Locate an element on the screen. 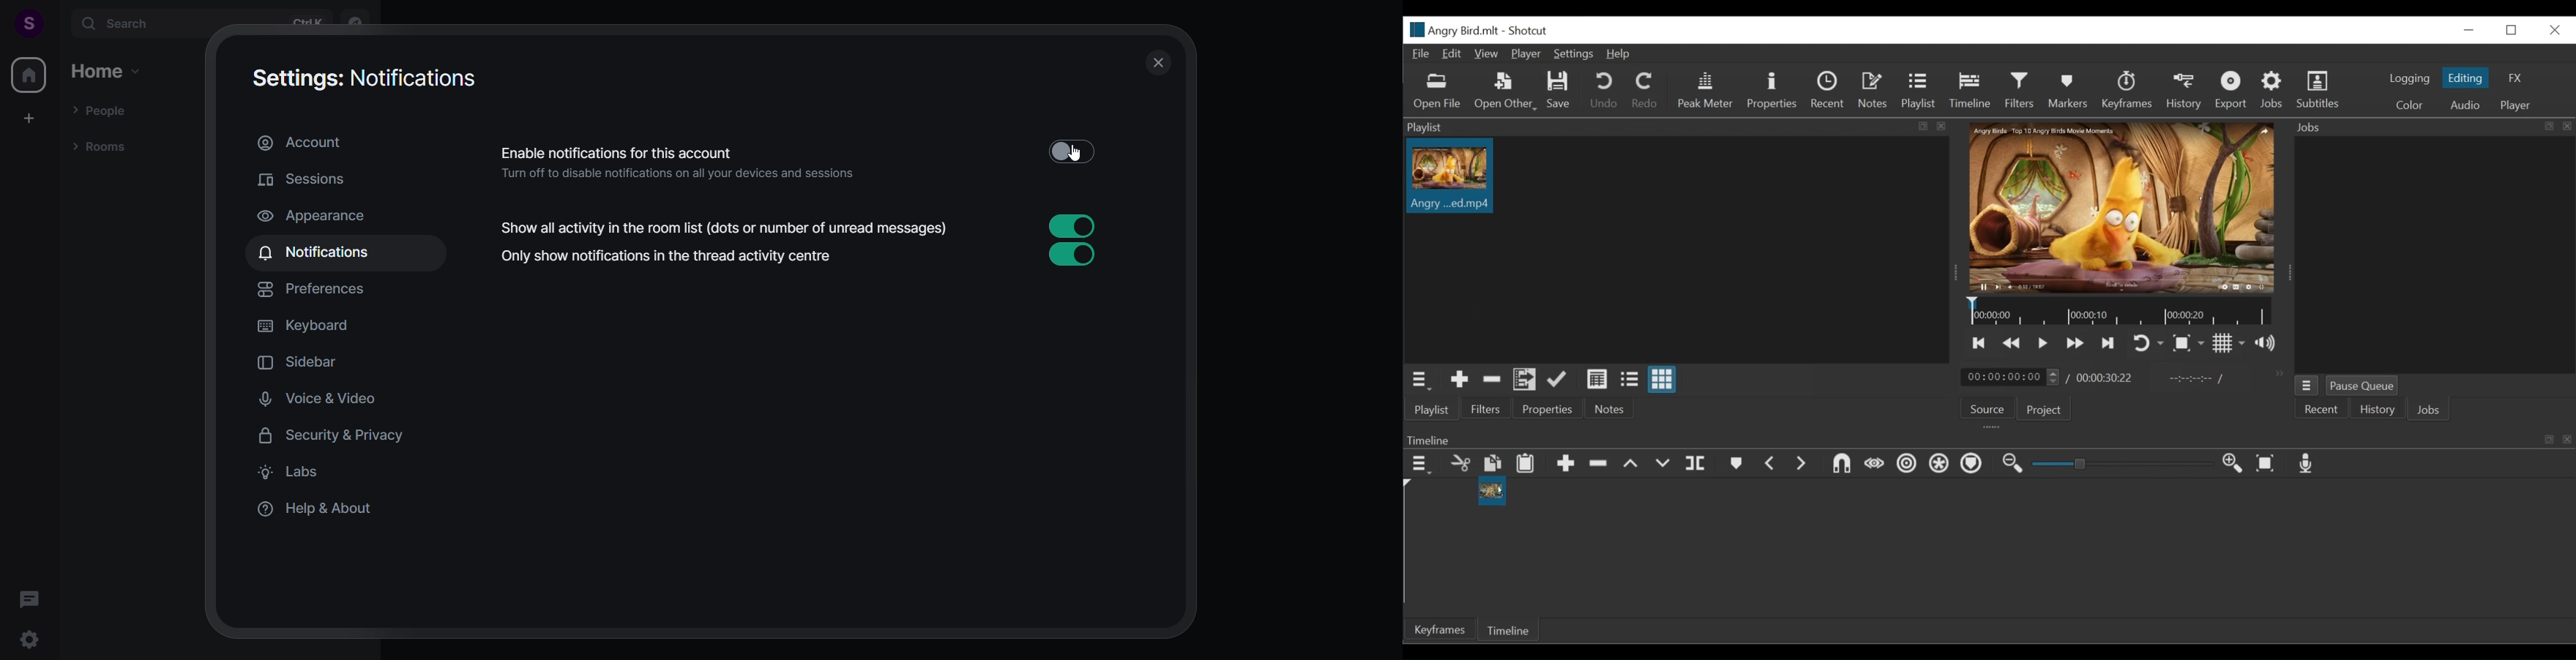 The image size is (2576, 672). people is located at coordinates (102, 109).